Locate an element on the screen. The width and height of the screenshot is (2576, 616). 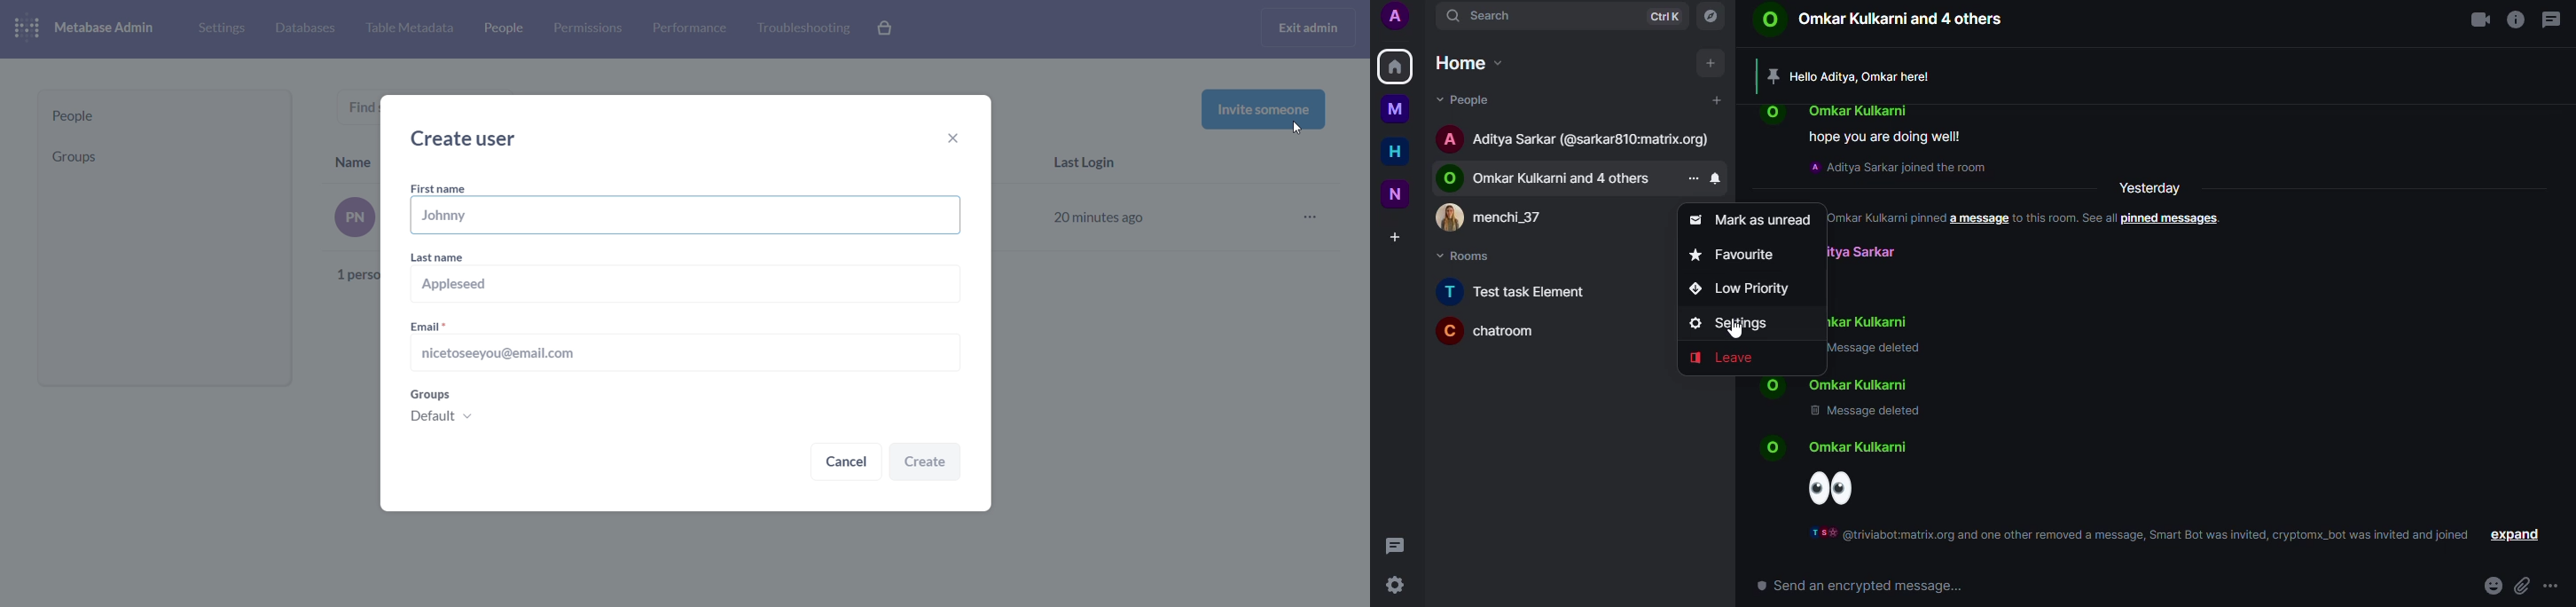
to this room. See all is located at coordinates (2064, 217).